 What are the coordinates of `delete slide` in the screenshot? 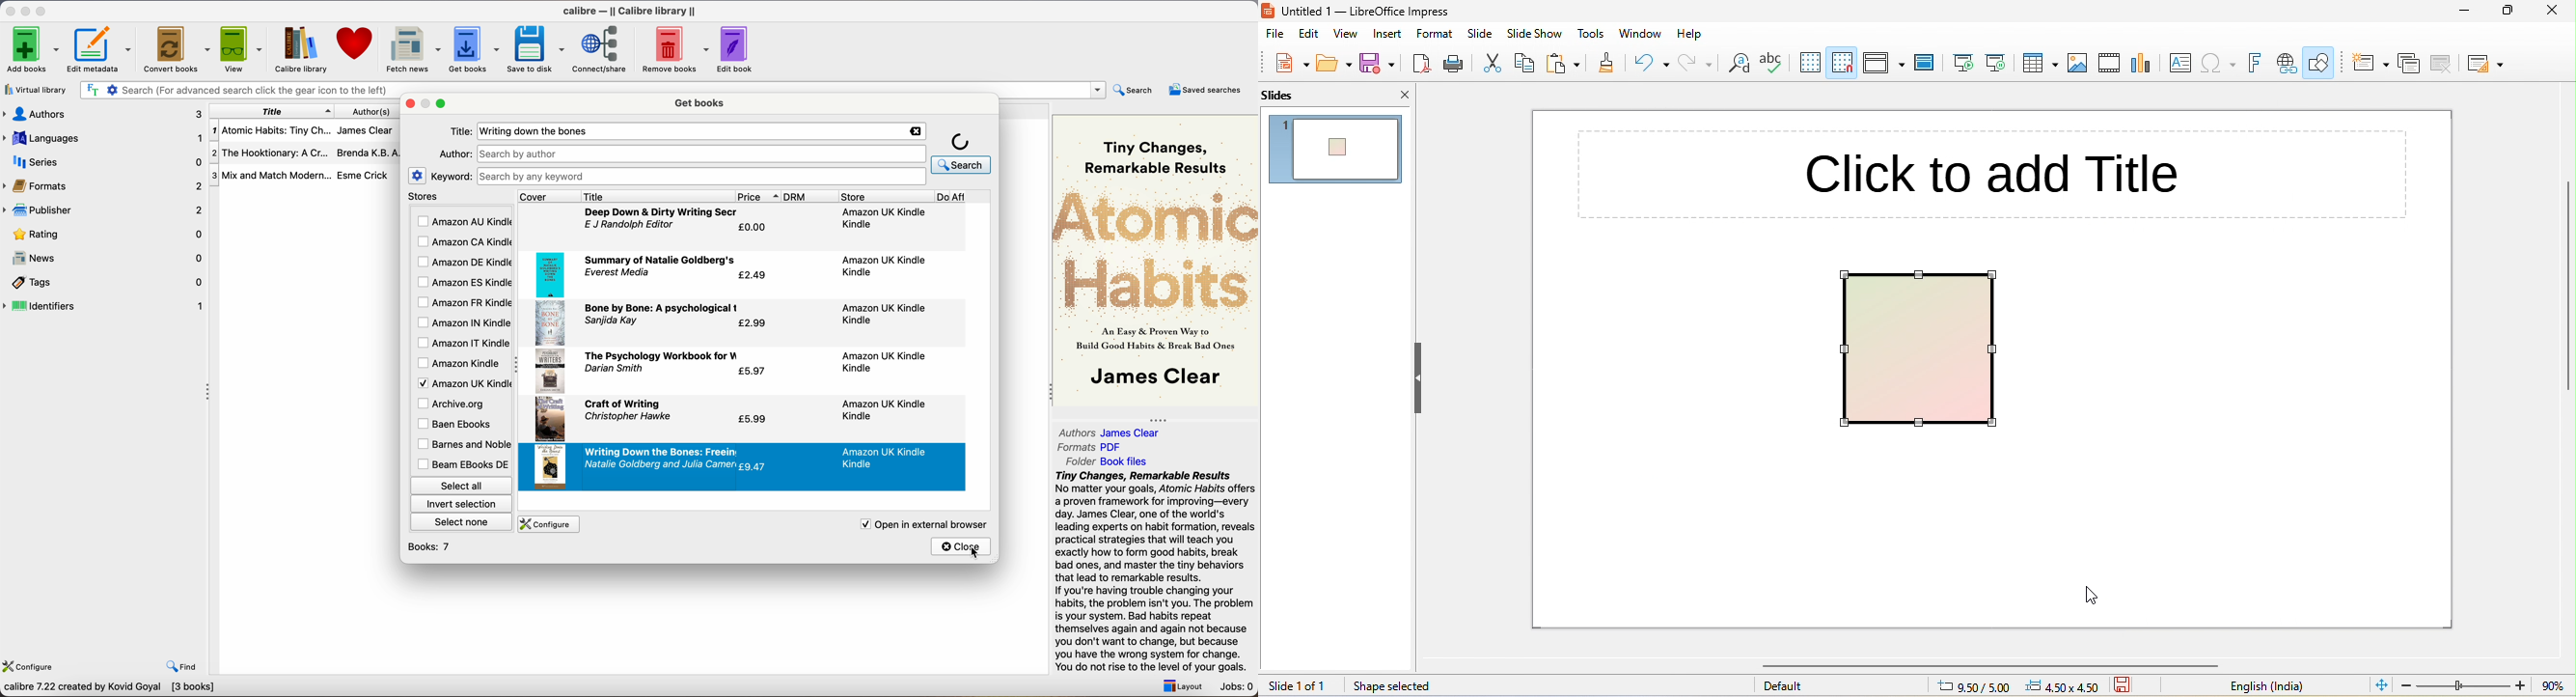 It's located at (2441, 63).